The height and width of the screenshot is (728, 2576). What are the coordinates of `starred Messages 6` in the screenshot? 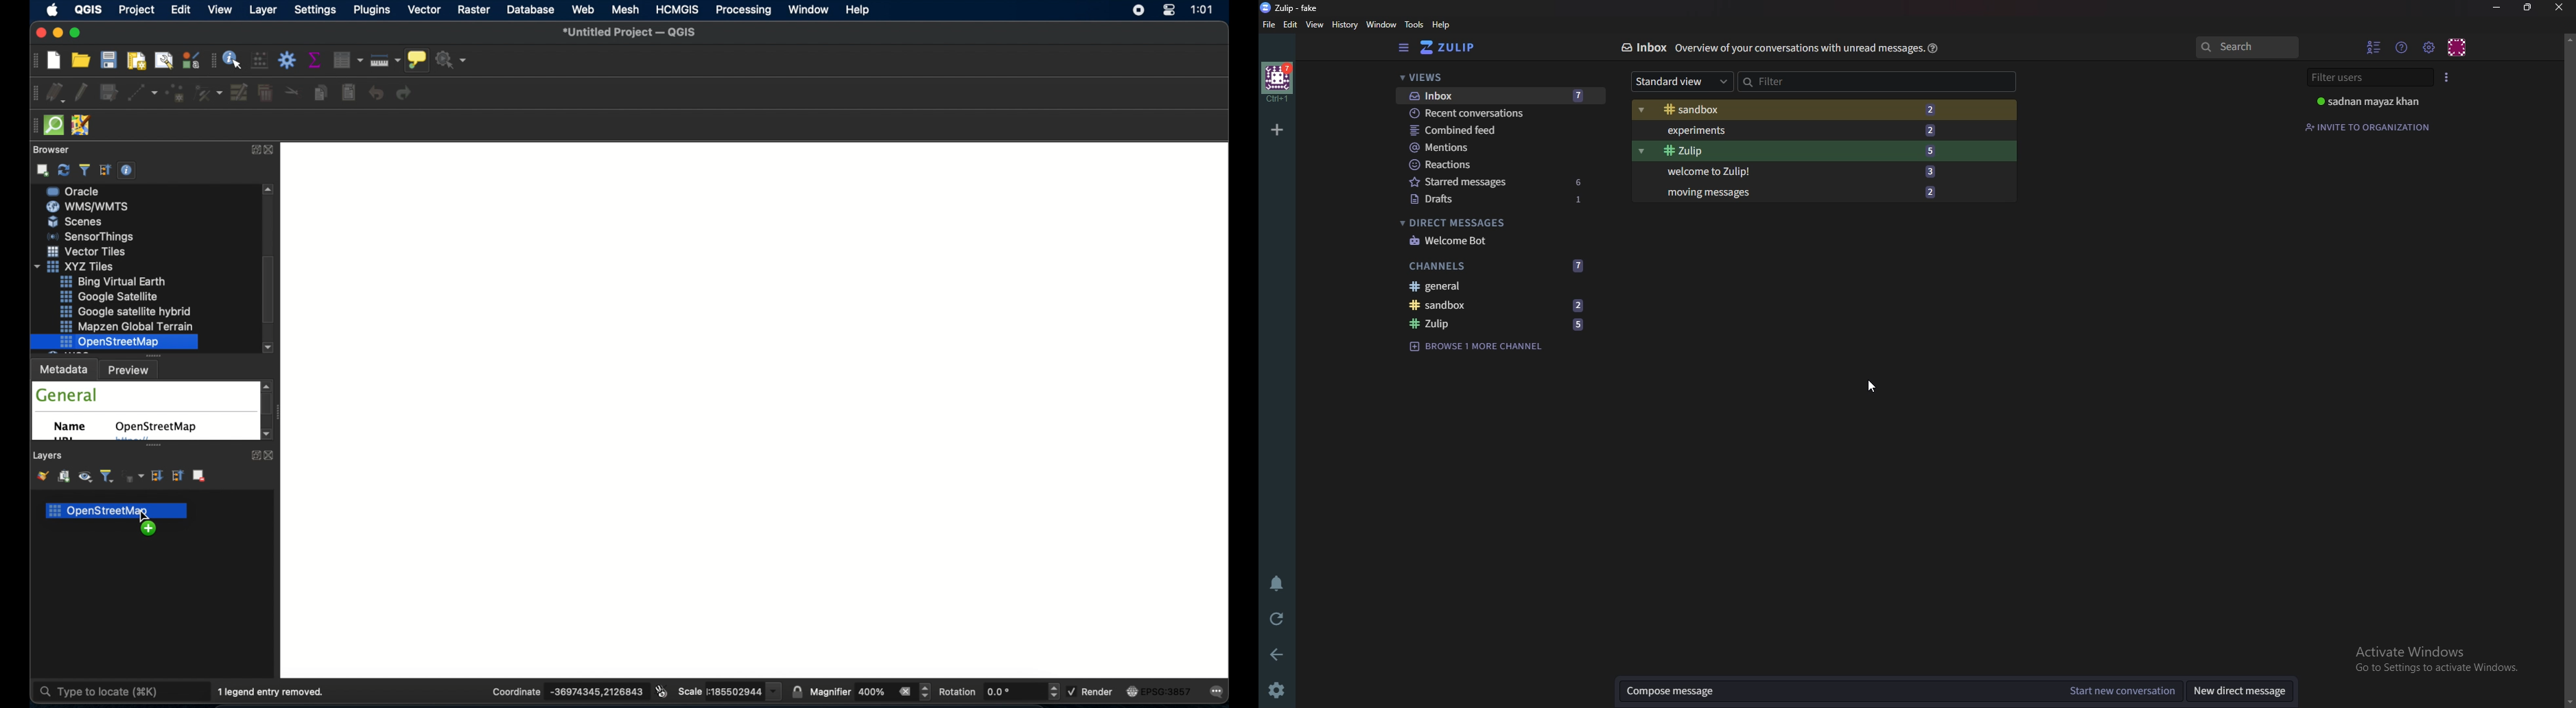 It's located at (1497, 181).